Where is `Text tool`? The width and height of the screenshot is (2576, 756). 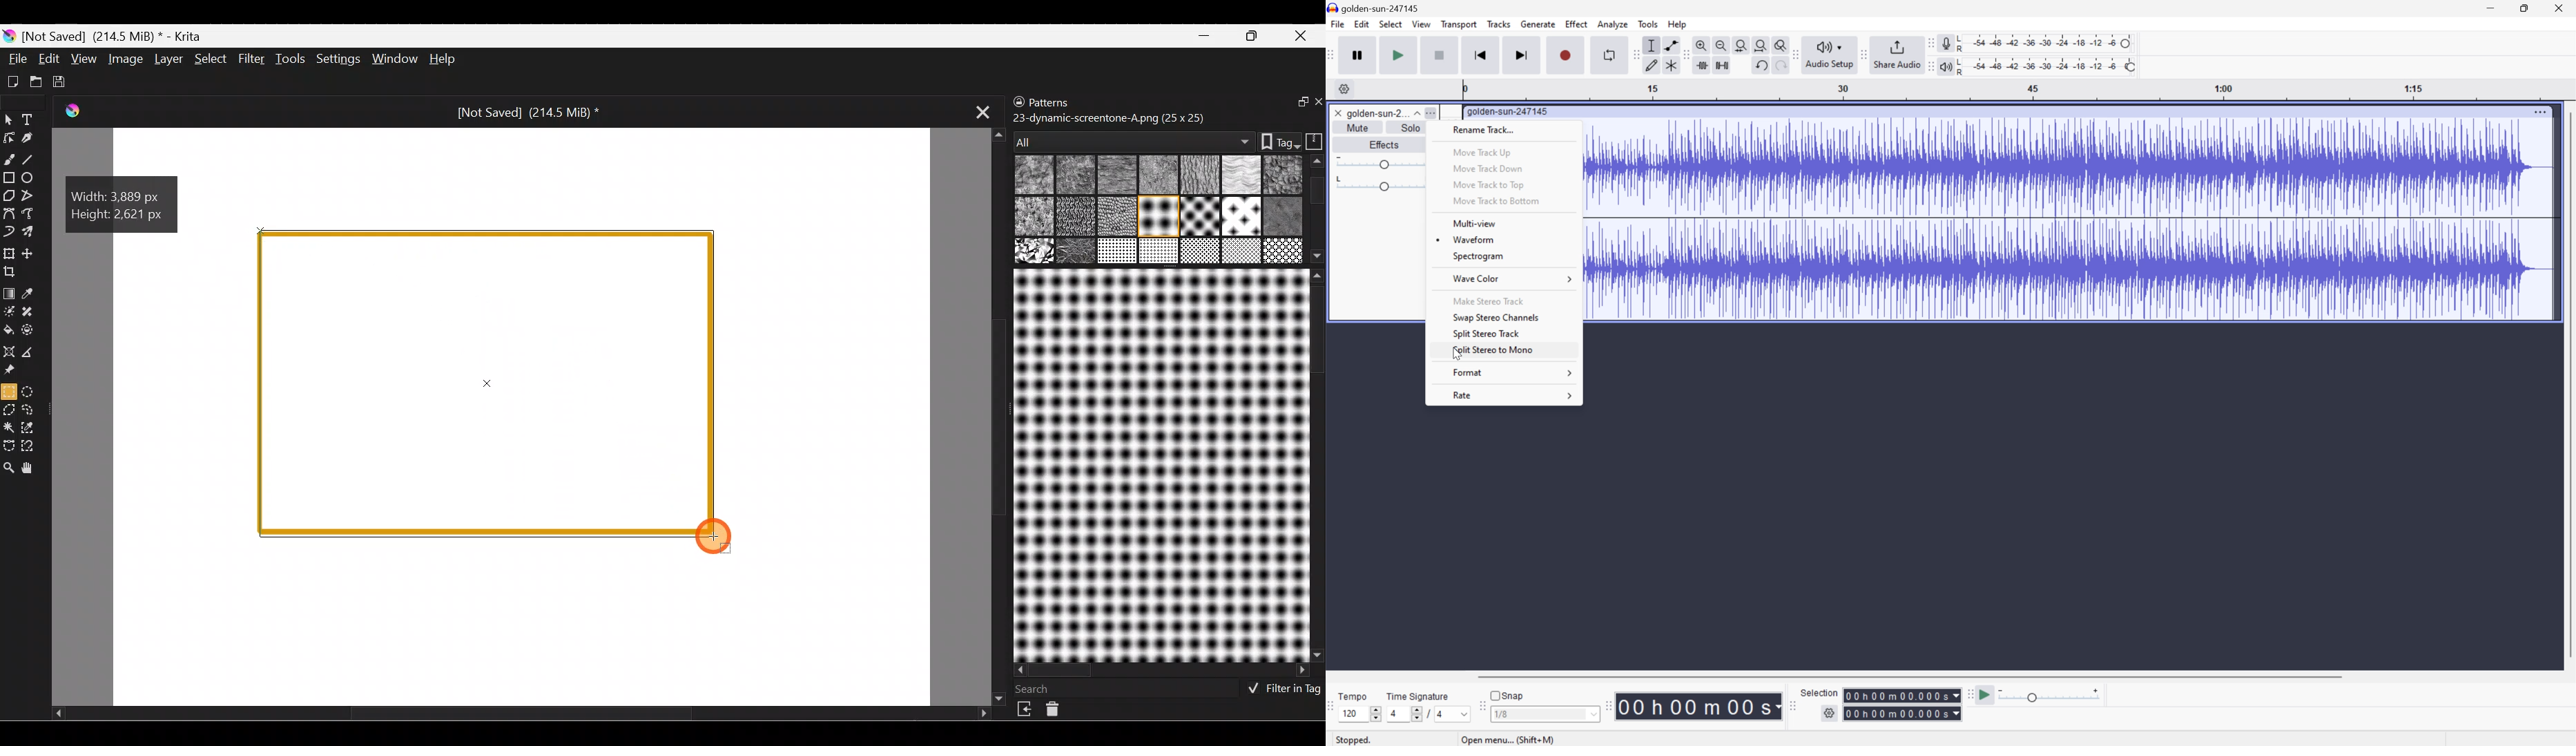
Text tool is located at coordinates (30, 119).